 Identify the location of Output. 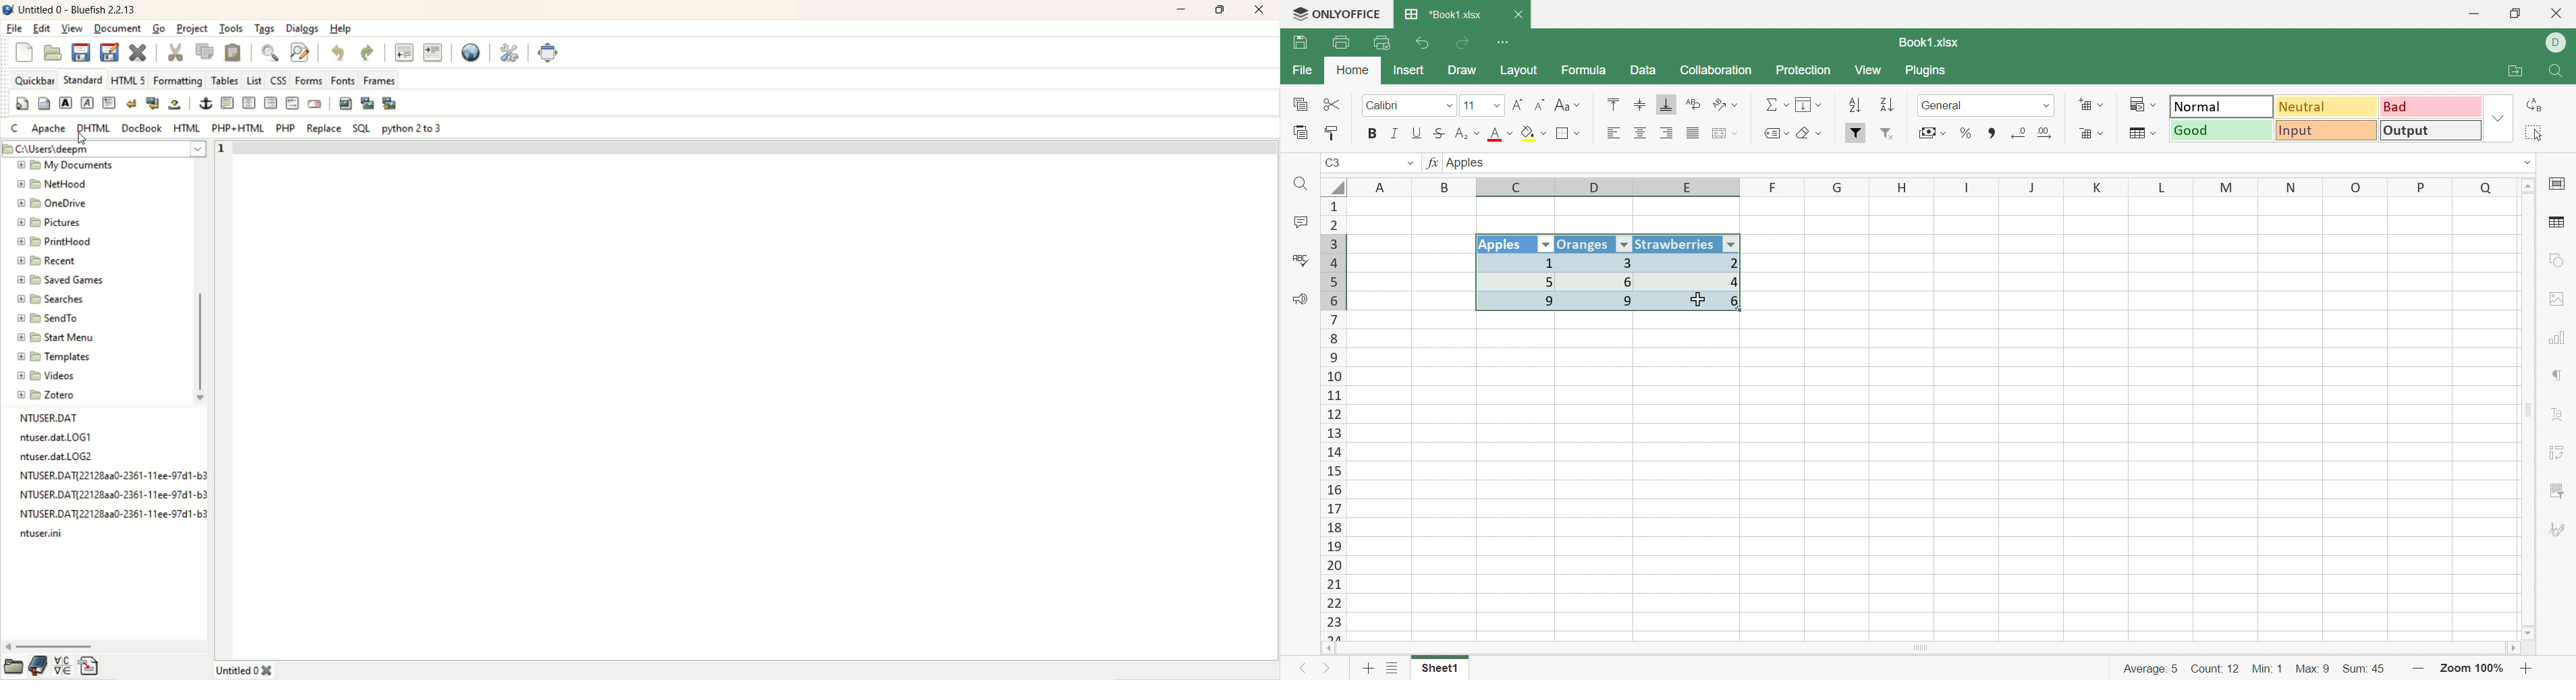
(2432, 132).